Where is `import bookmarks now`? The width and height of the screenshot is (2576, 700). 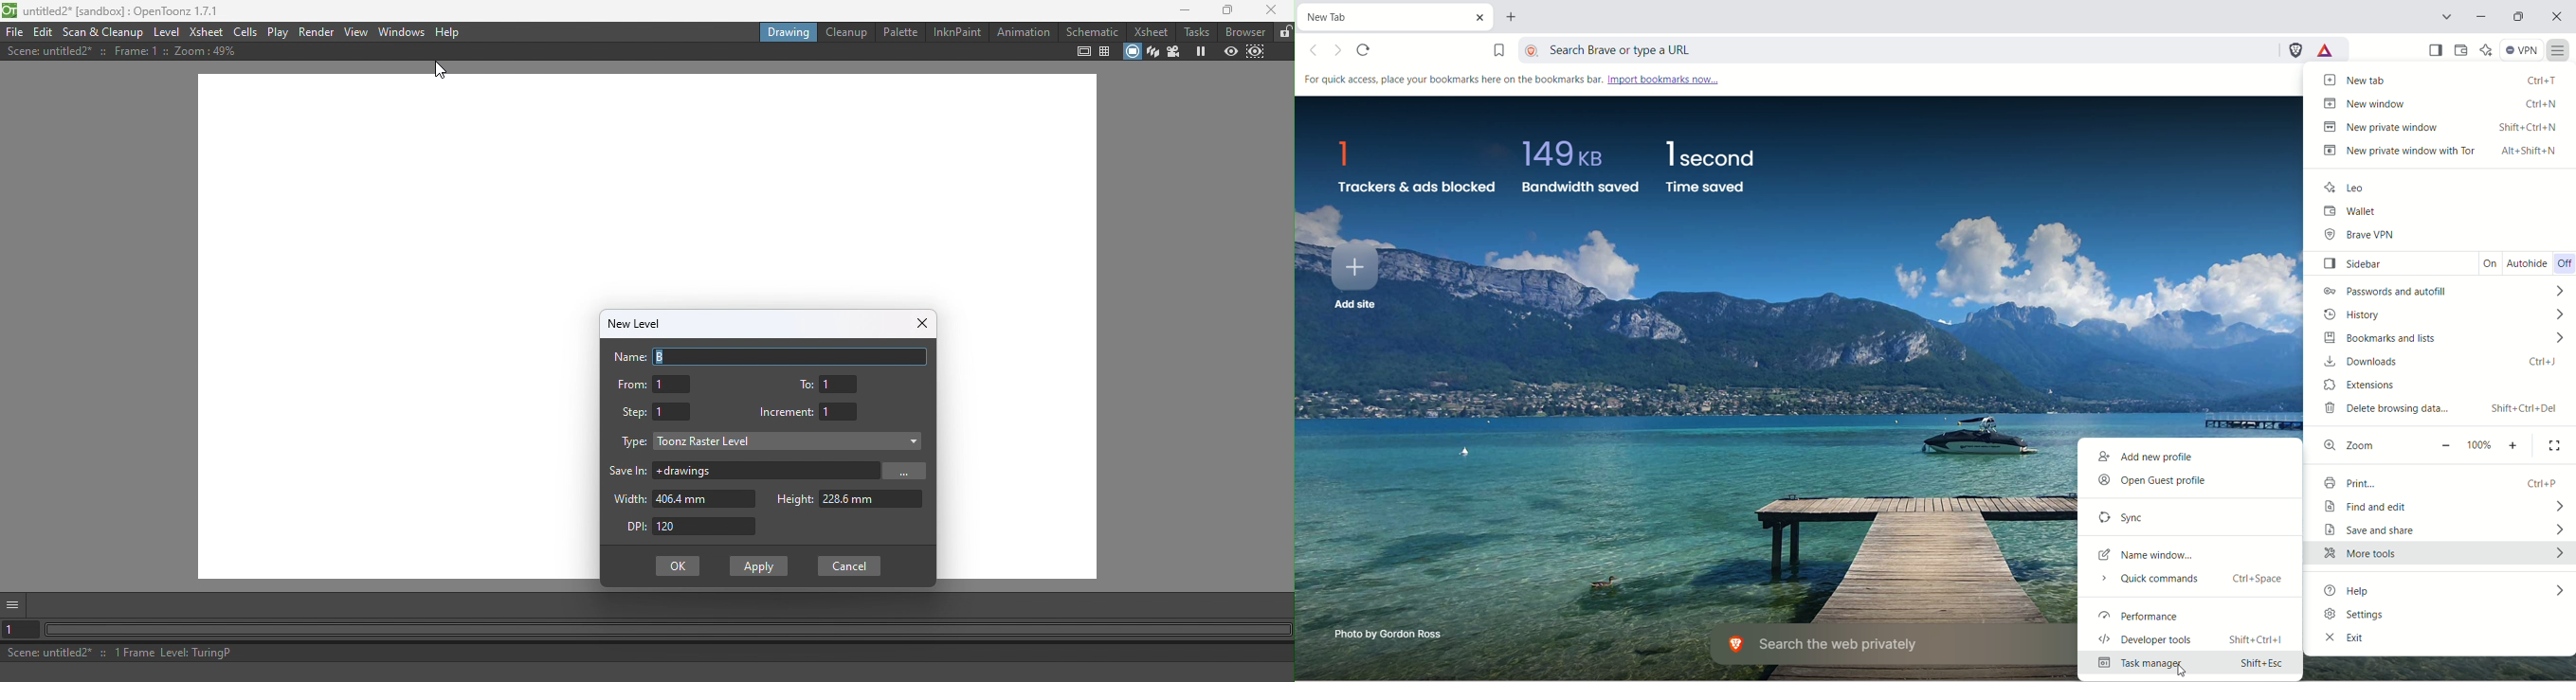 import bookmarks now is located at coordinates (1663, 80).